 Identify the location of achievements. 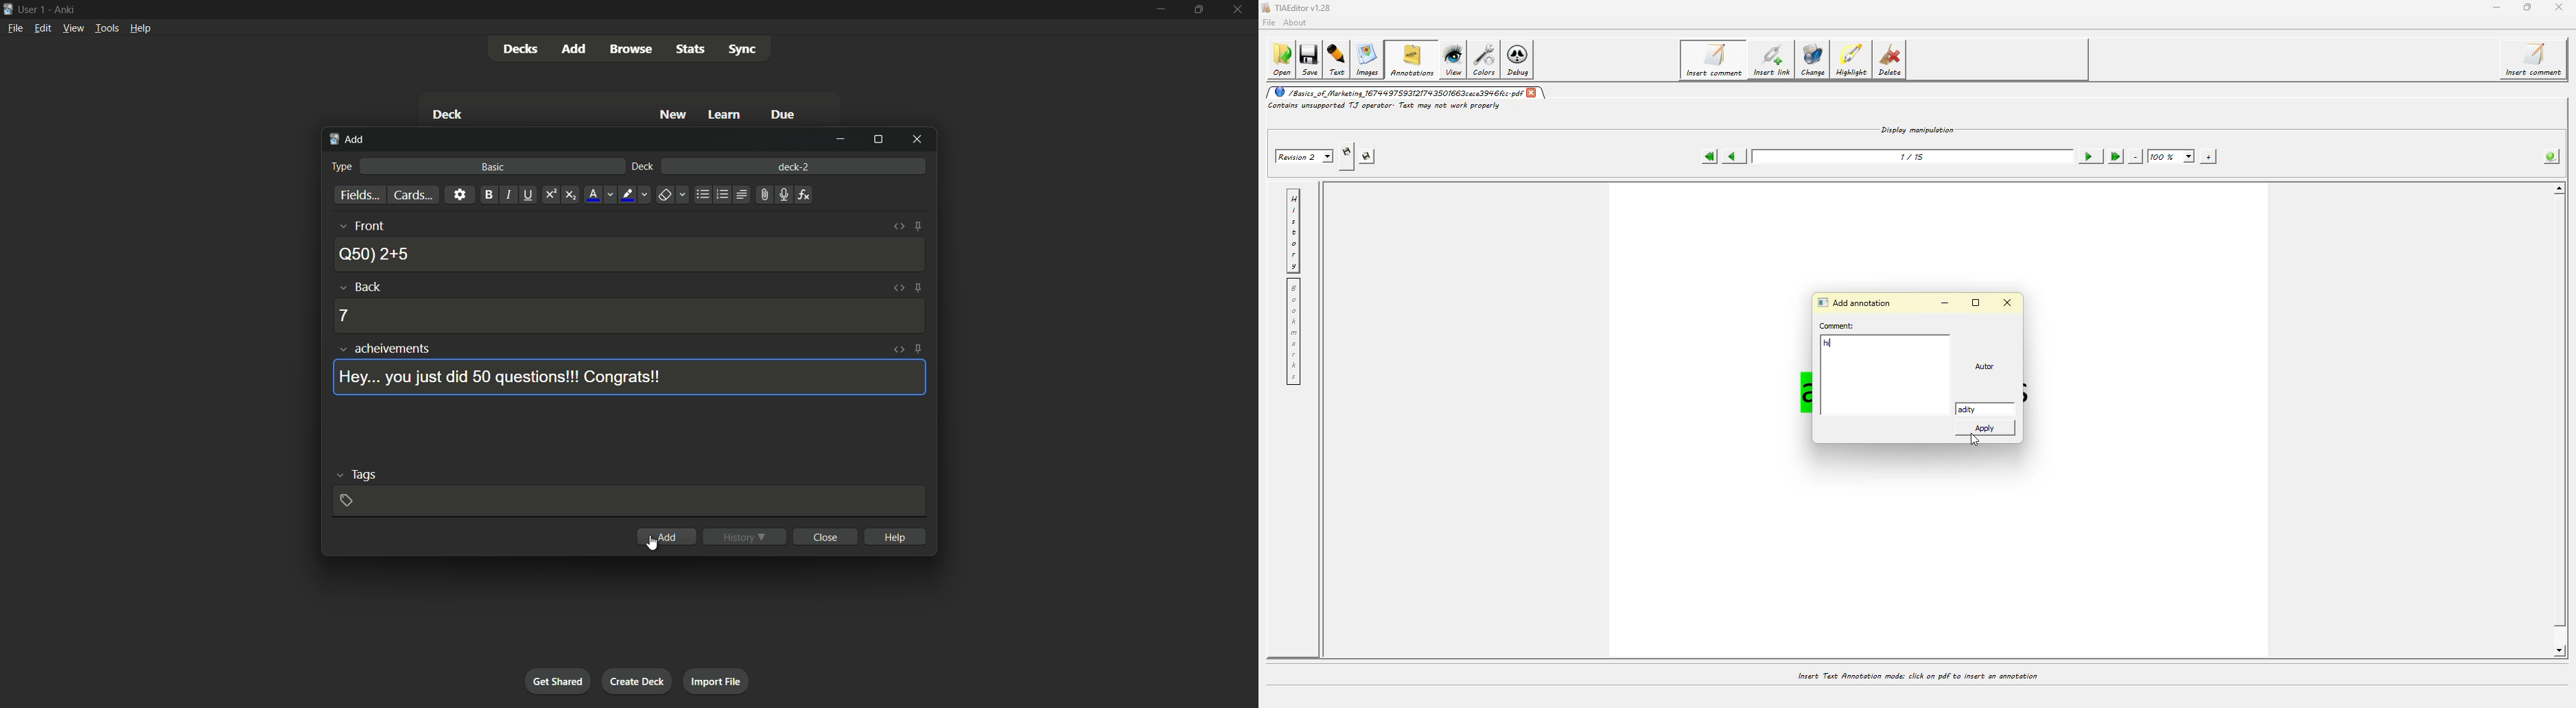
(386, 349).